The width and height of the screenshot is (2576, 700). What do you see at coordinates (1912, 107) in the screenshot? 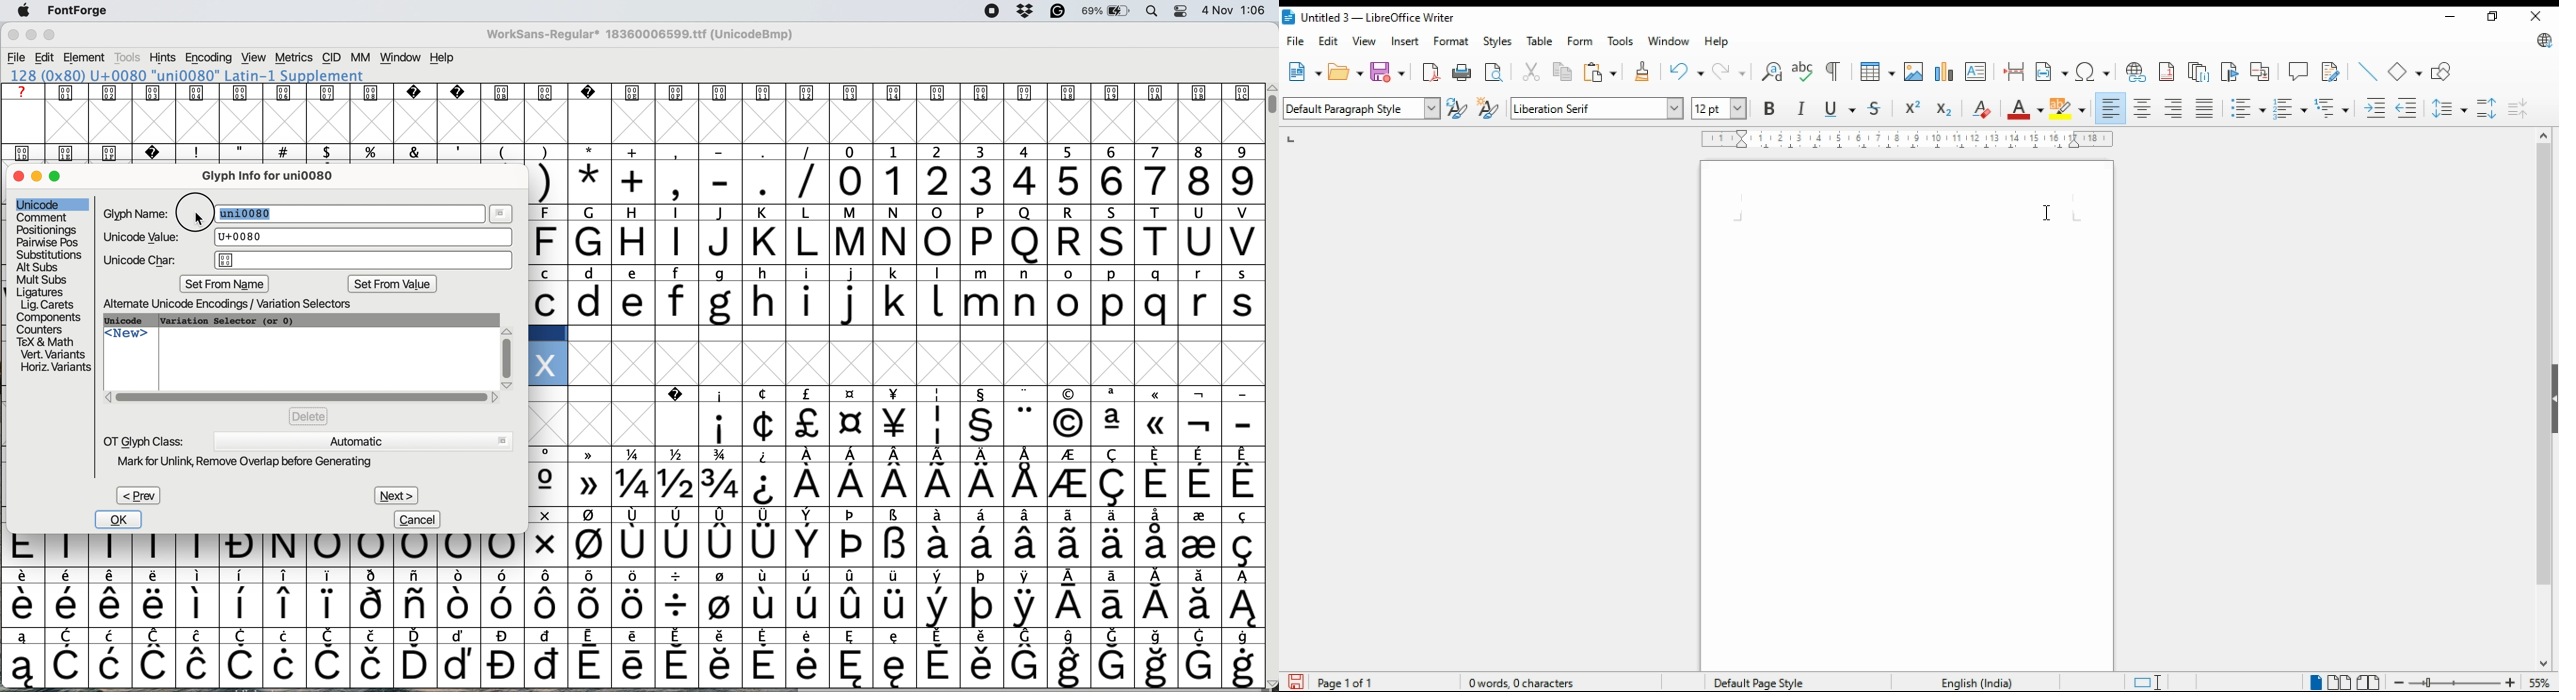
I see `superscript` at bounding box center [1912, 107].